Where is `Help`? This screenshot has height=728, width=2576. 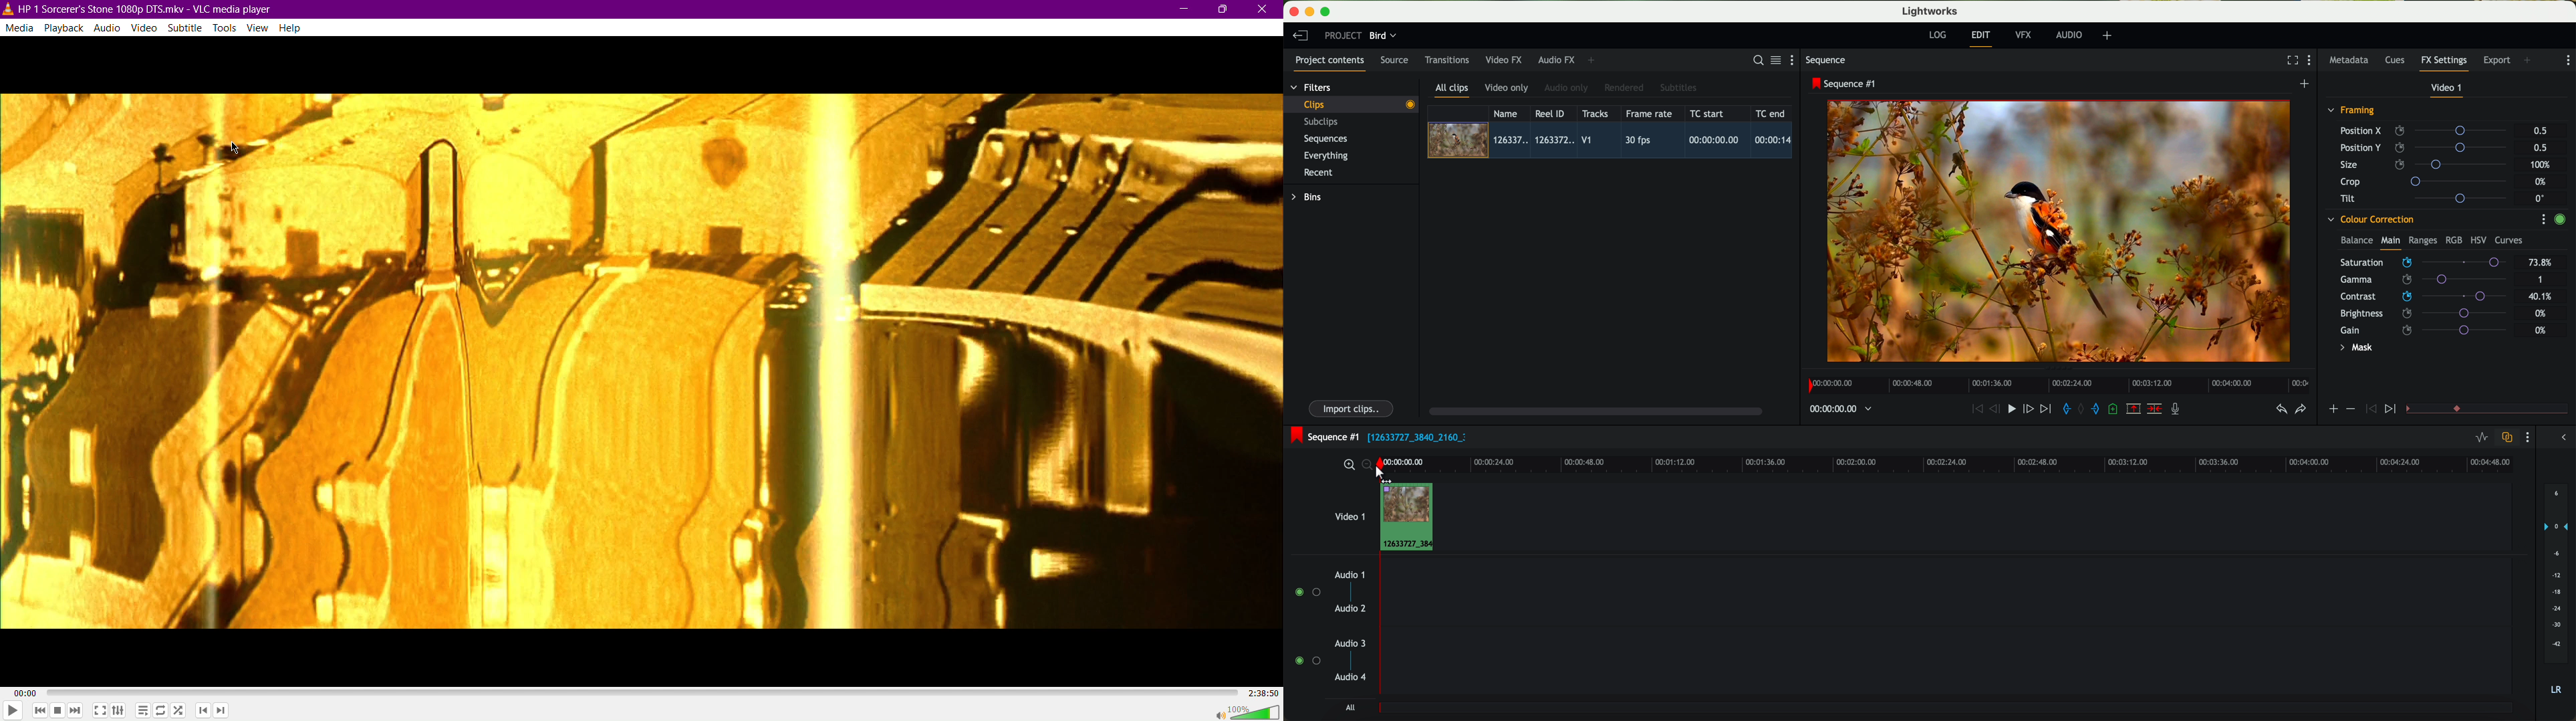
Help is located at coordinates (289, 27).